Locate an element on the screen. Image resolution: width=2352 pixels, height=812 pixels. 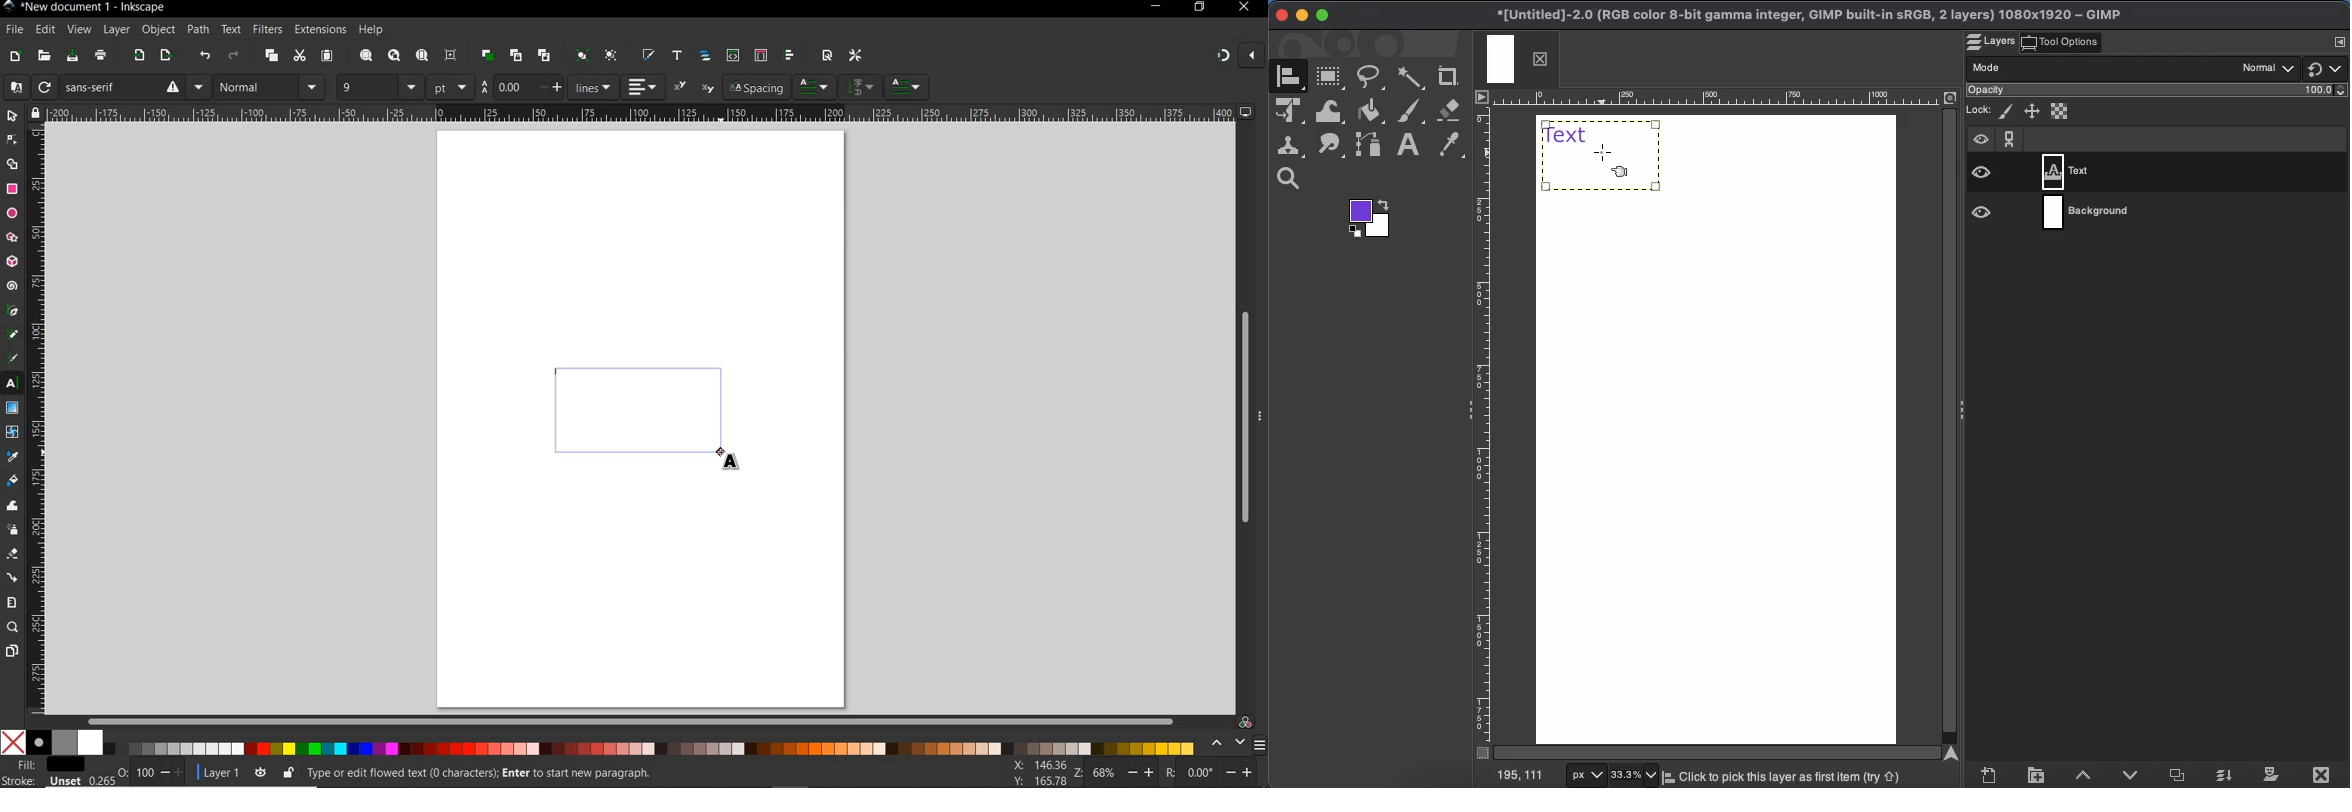
- is located at coordinates (542, 87).